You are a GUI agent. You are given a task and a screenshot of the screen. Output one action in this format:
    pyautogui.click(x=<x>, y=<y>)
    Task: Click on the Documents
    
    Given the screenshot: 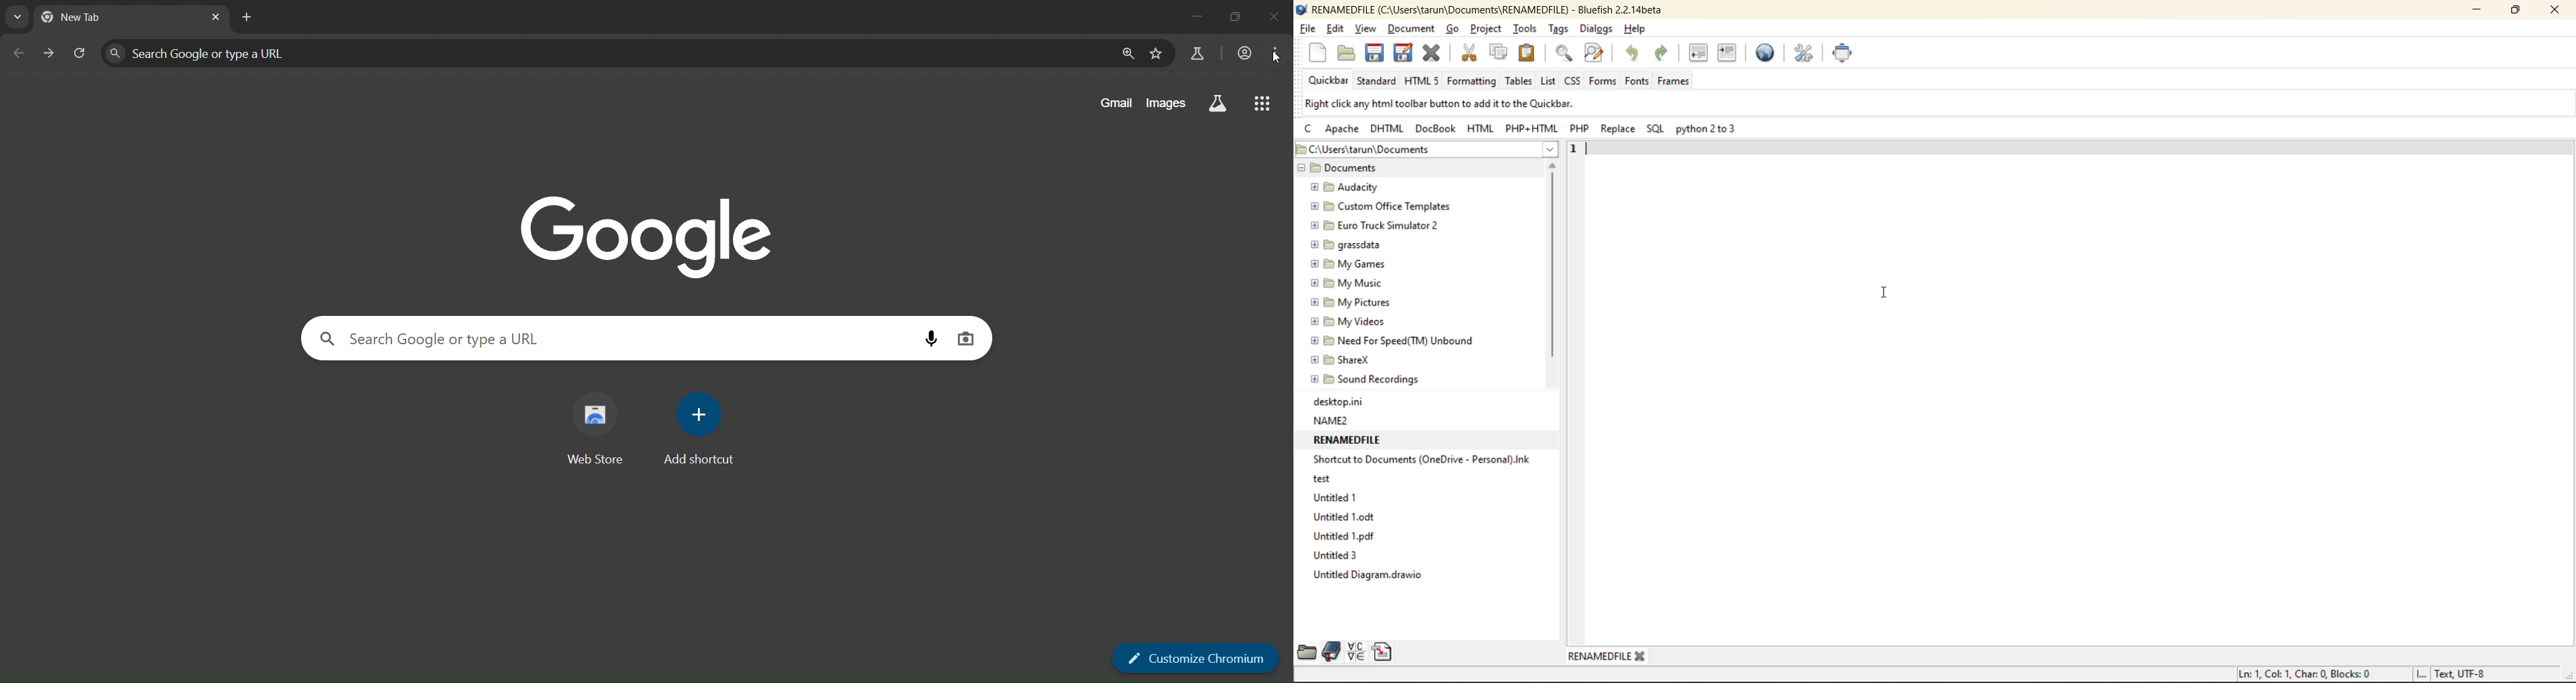 What is the action you would take?
    pyautogui.click(x=1344, y=168)
    